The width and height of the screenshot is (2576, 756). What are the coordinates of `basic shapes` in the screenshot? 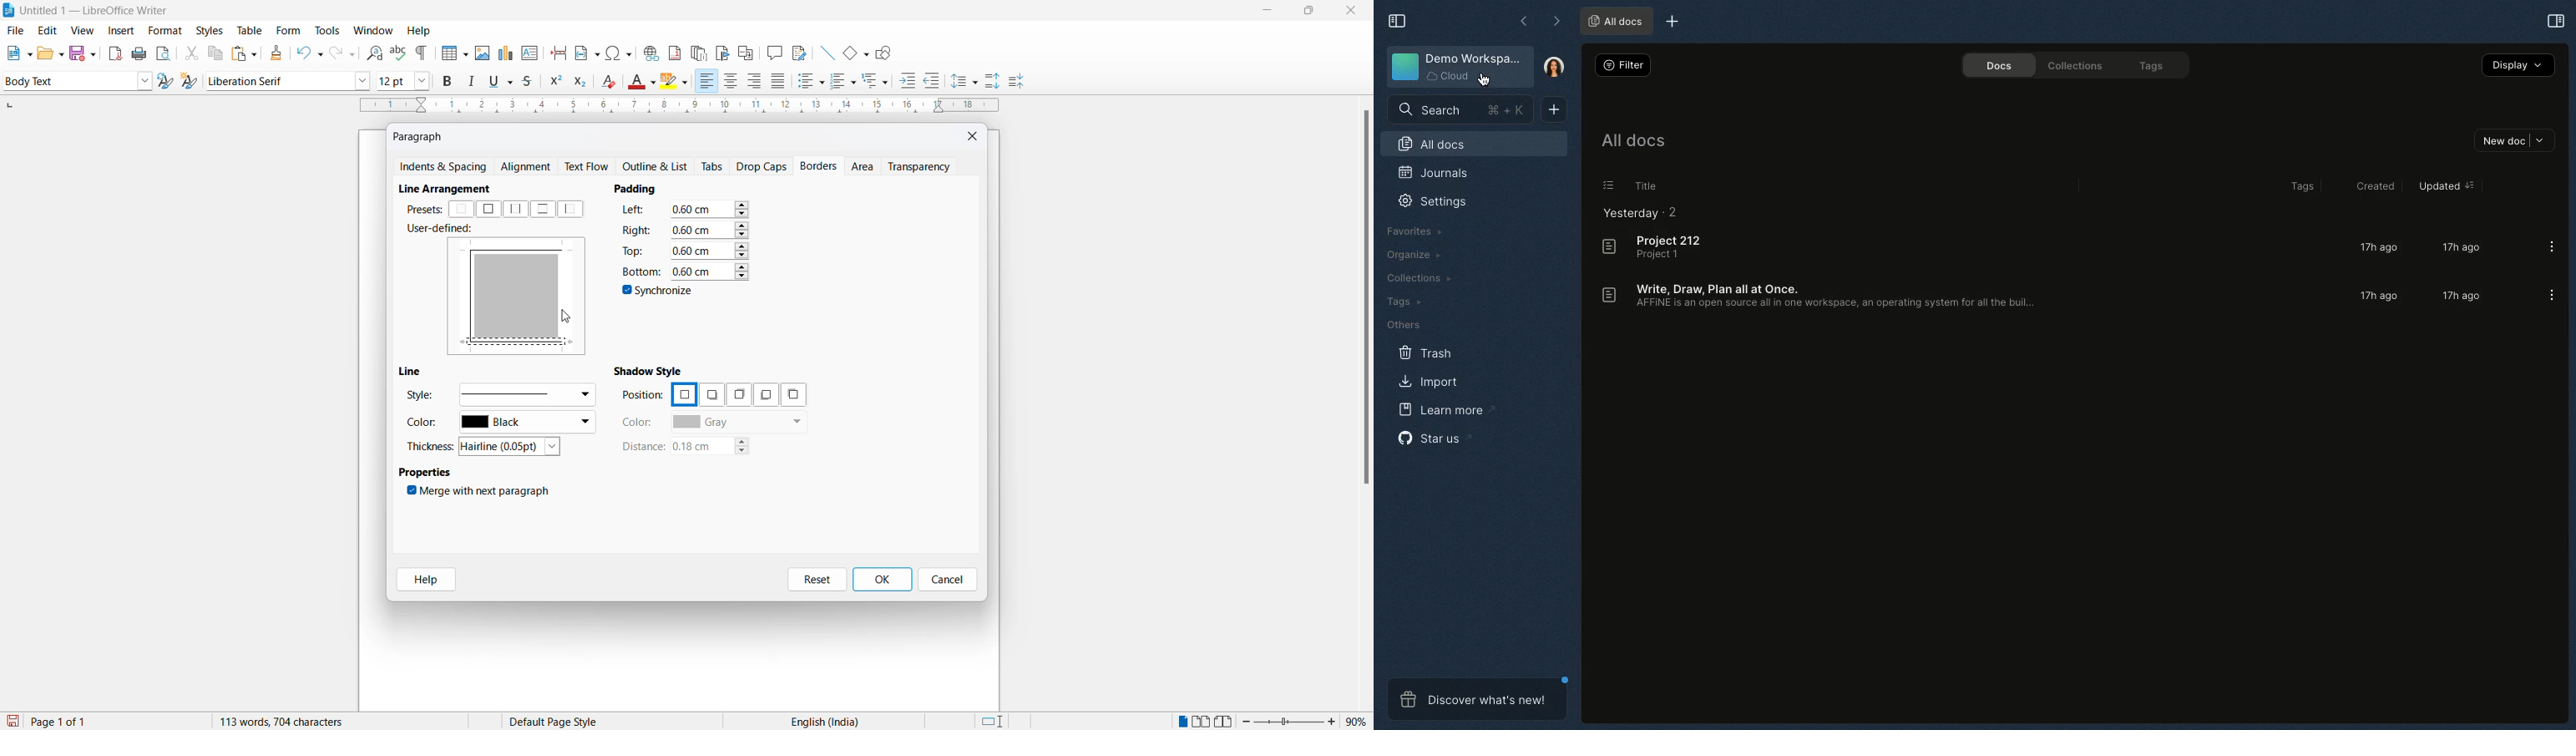 It's located at (852, 51).